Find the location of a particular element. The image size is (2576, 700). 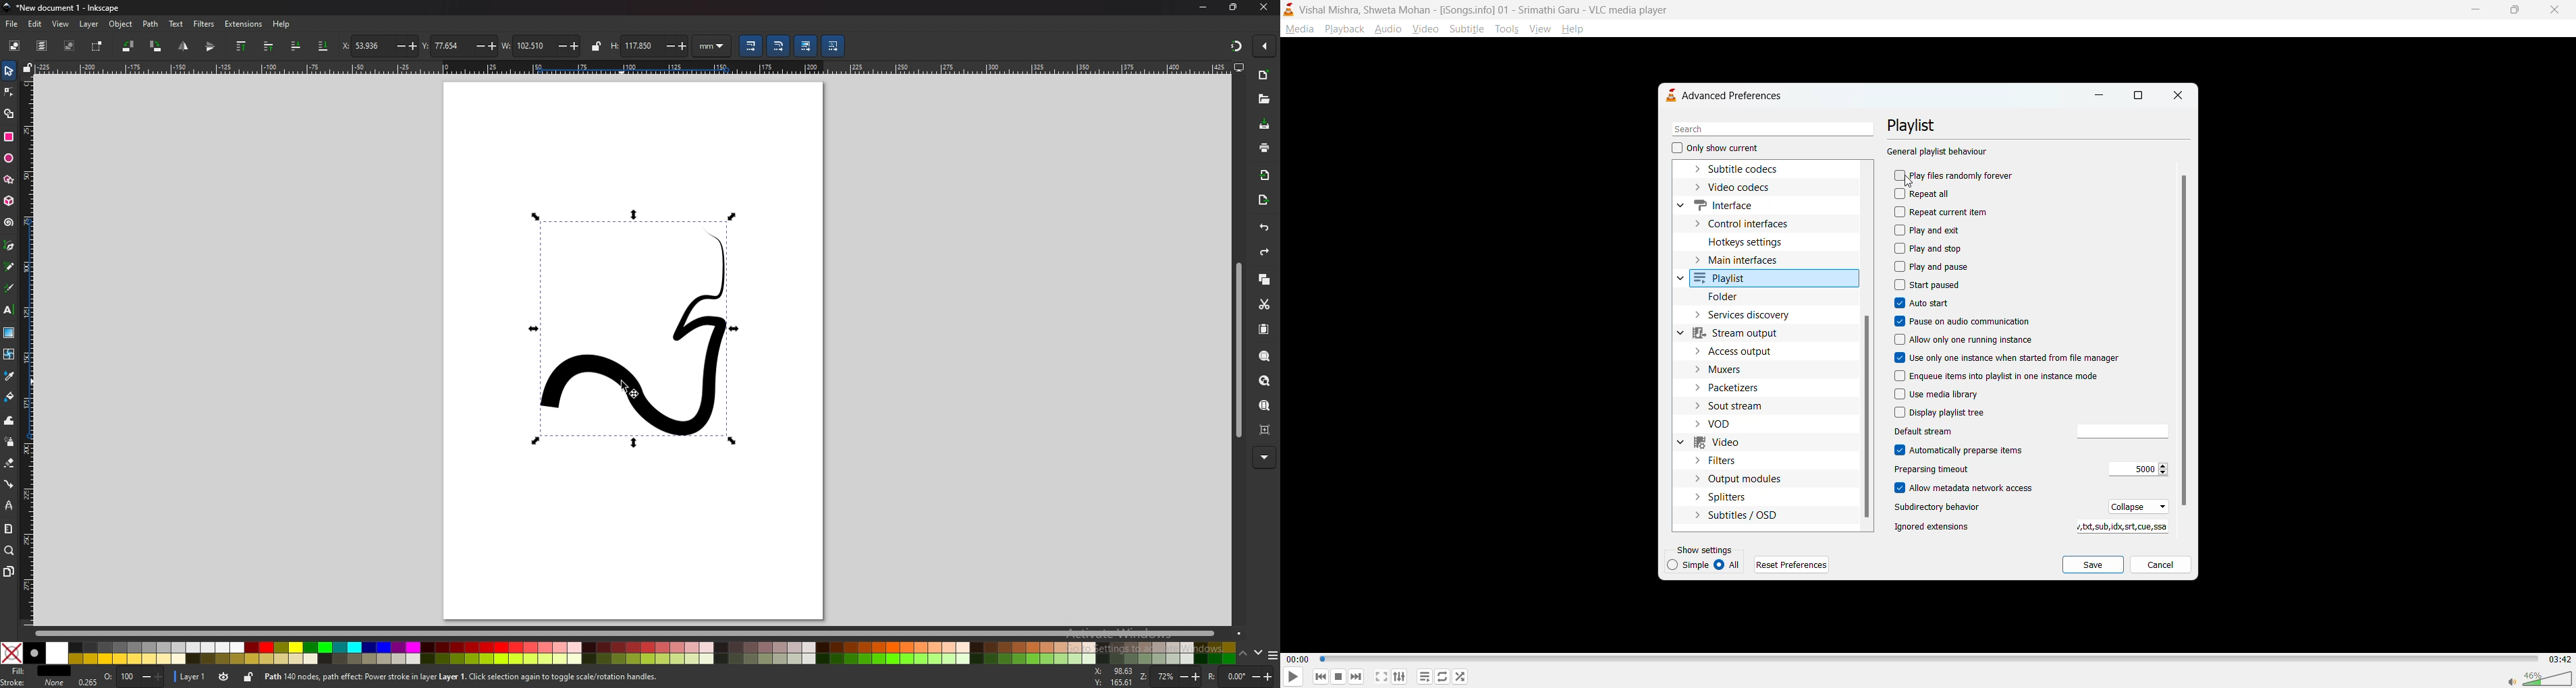

allow metadata network access is located at coordinates (1974, 489).